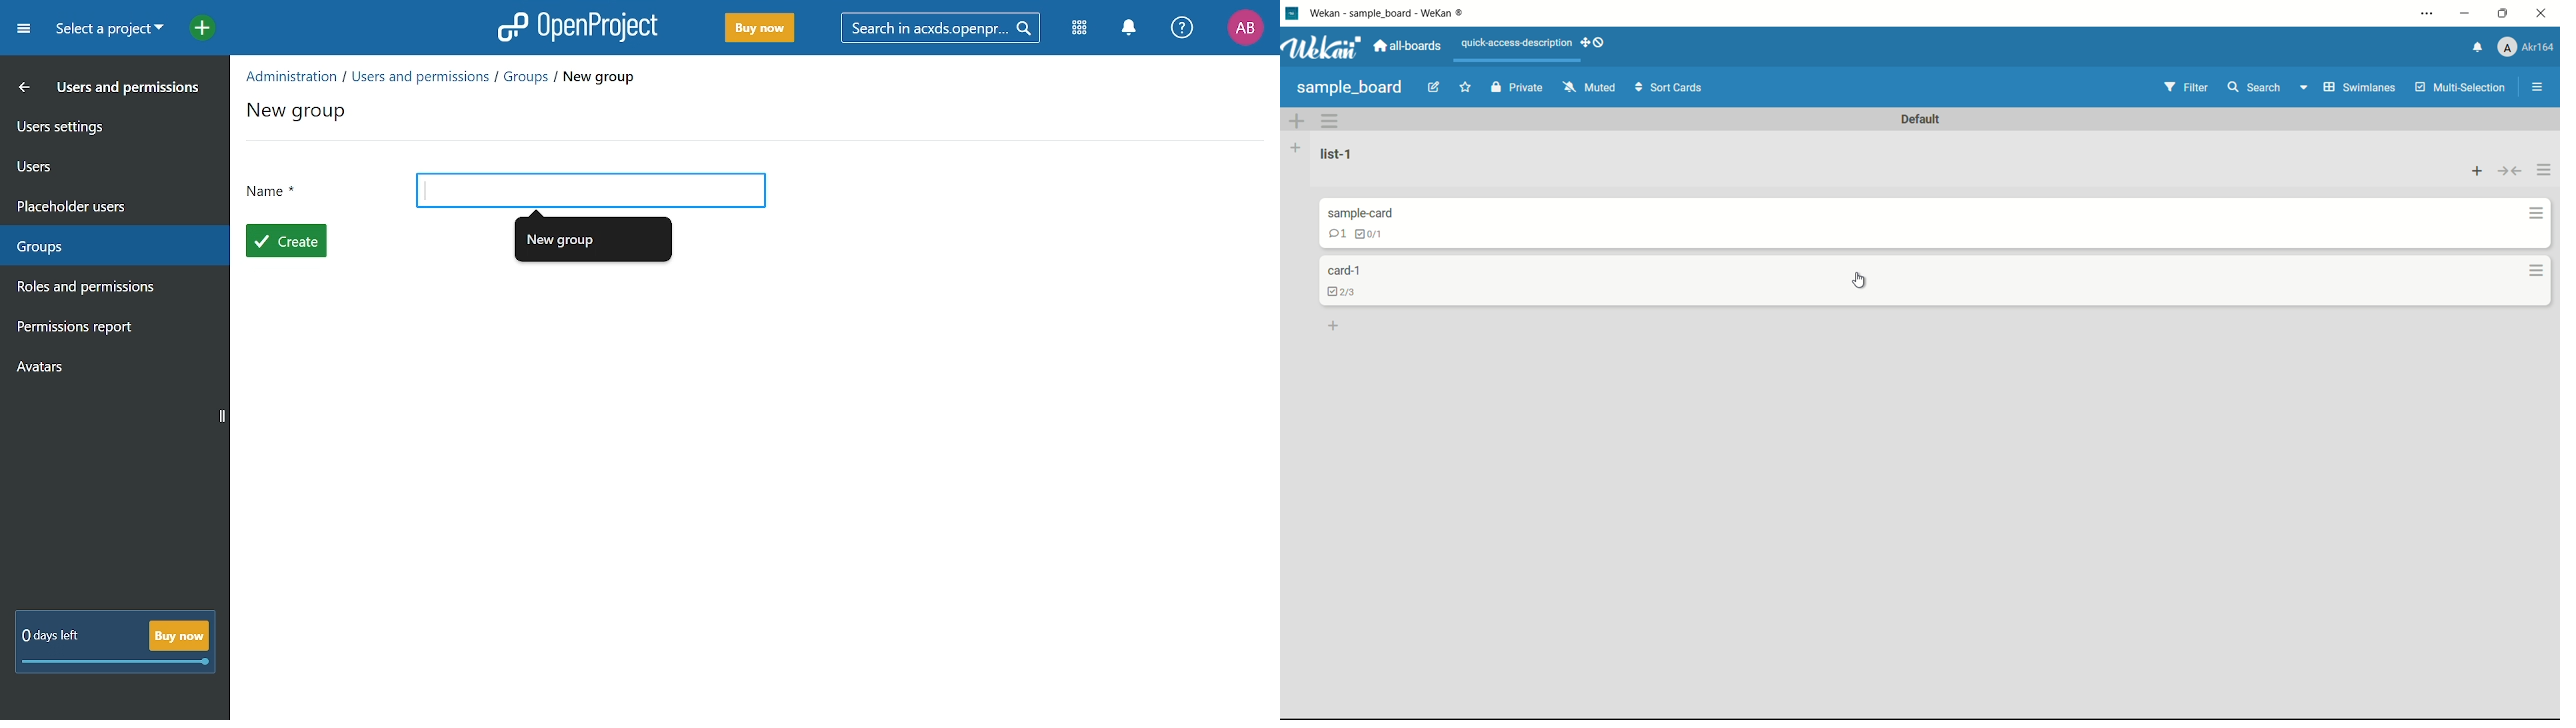 The image size is (2576, 728). I want to click on notifications, so click(2473, 48).